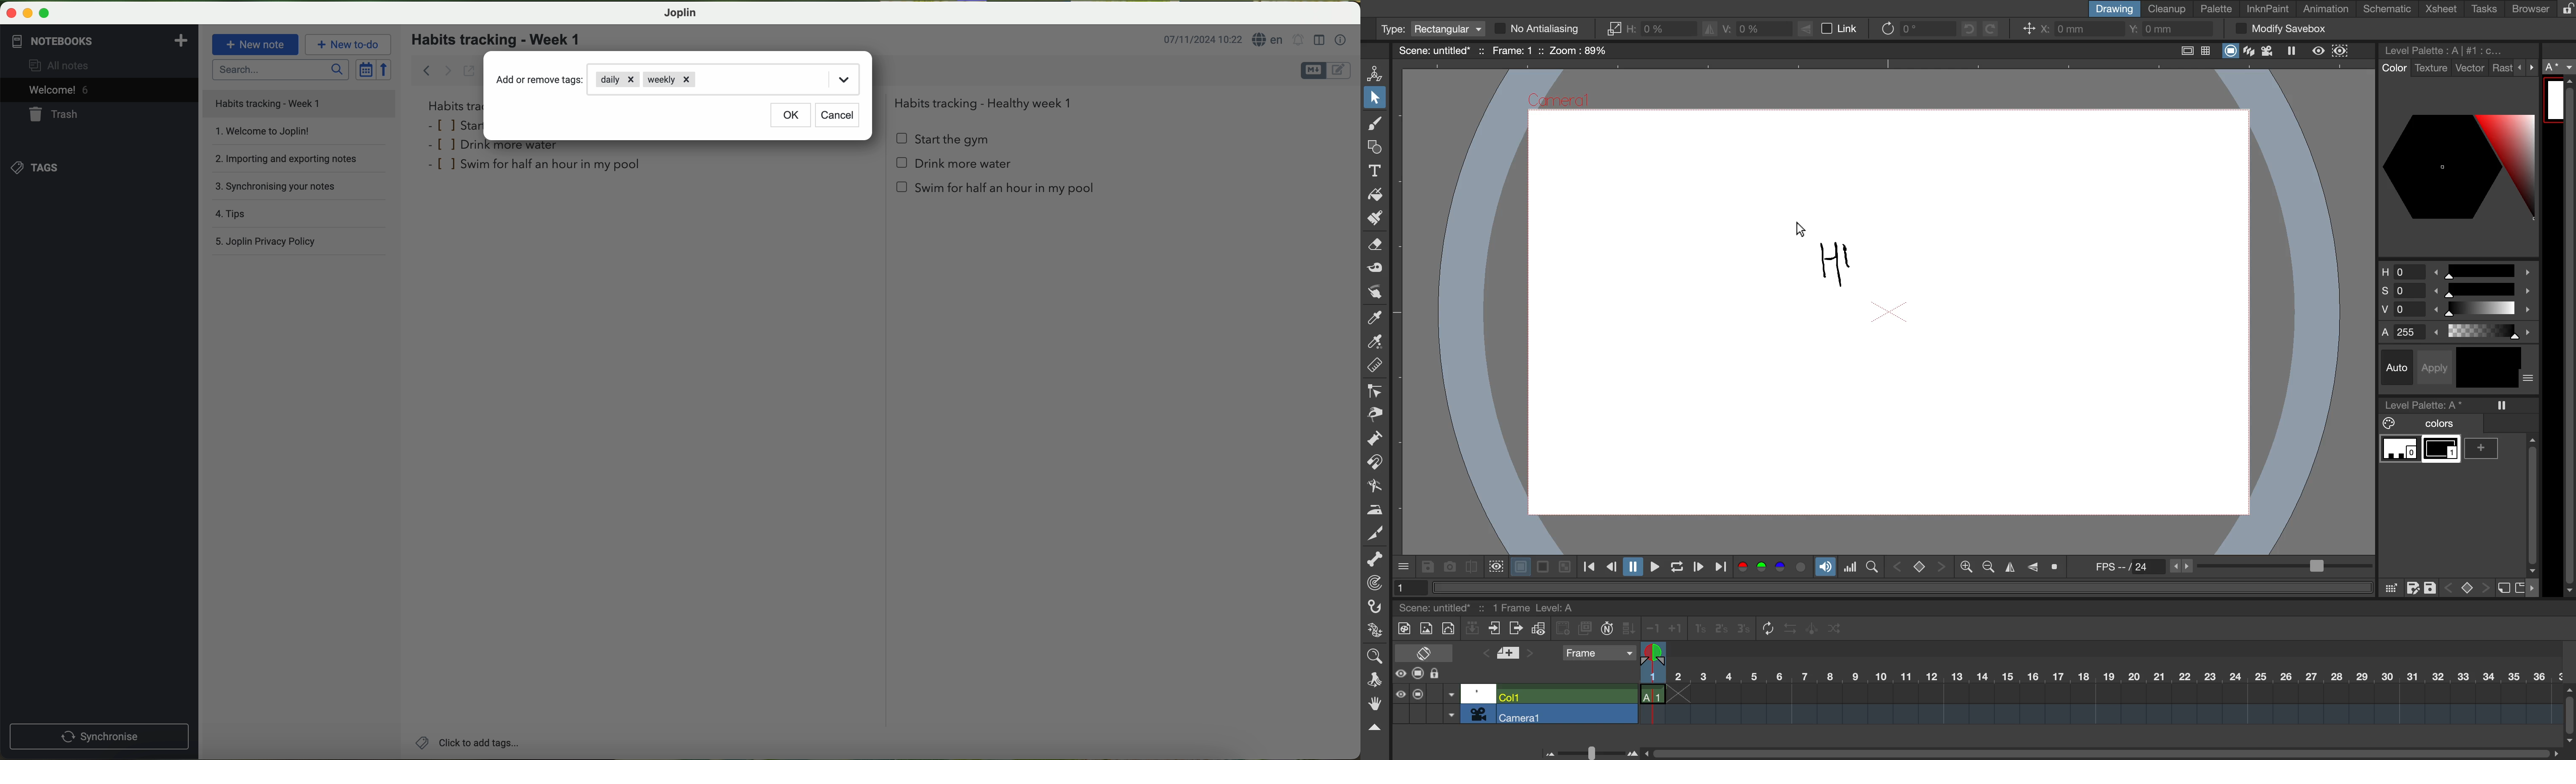 The width and height of the screenshot is (2576, 784). What do you see at coordinates (1203, 39) in the screenshot?
I see `date and hour` at bounding box center [1203, 39].